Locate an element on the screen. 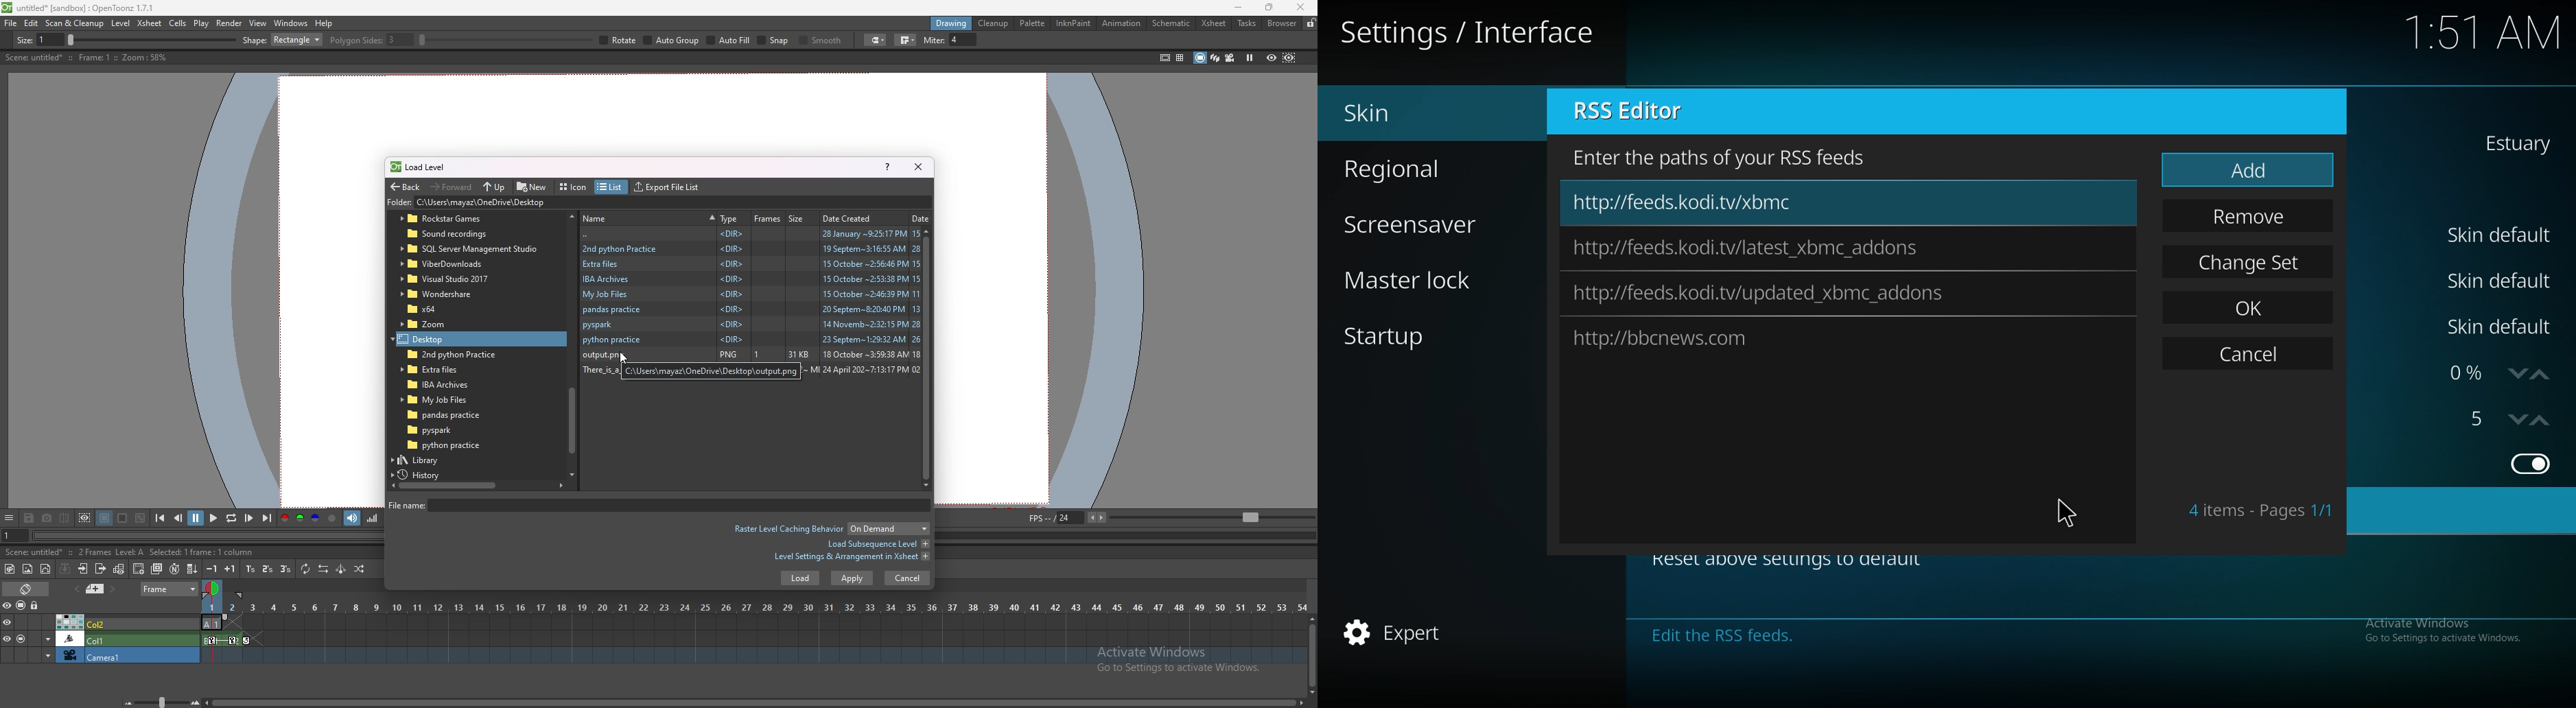 The height and width of the screenshot is (728, 2576). Reset above settings to default is located at coordinates (1797, 564).